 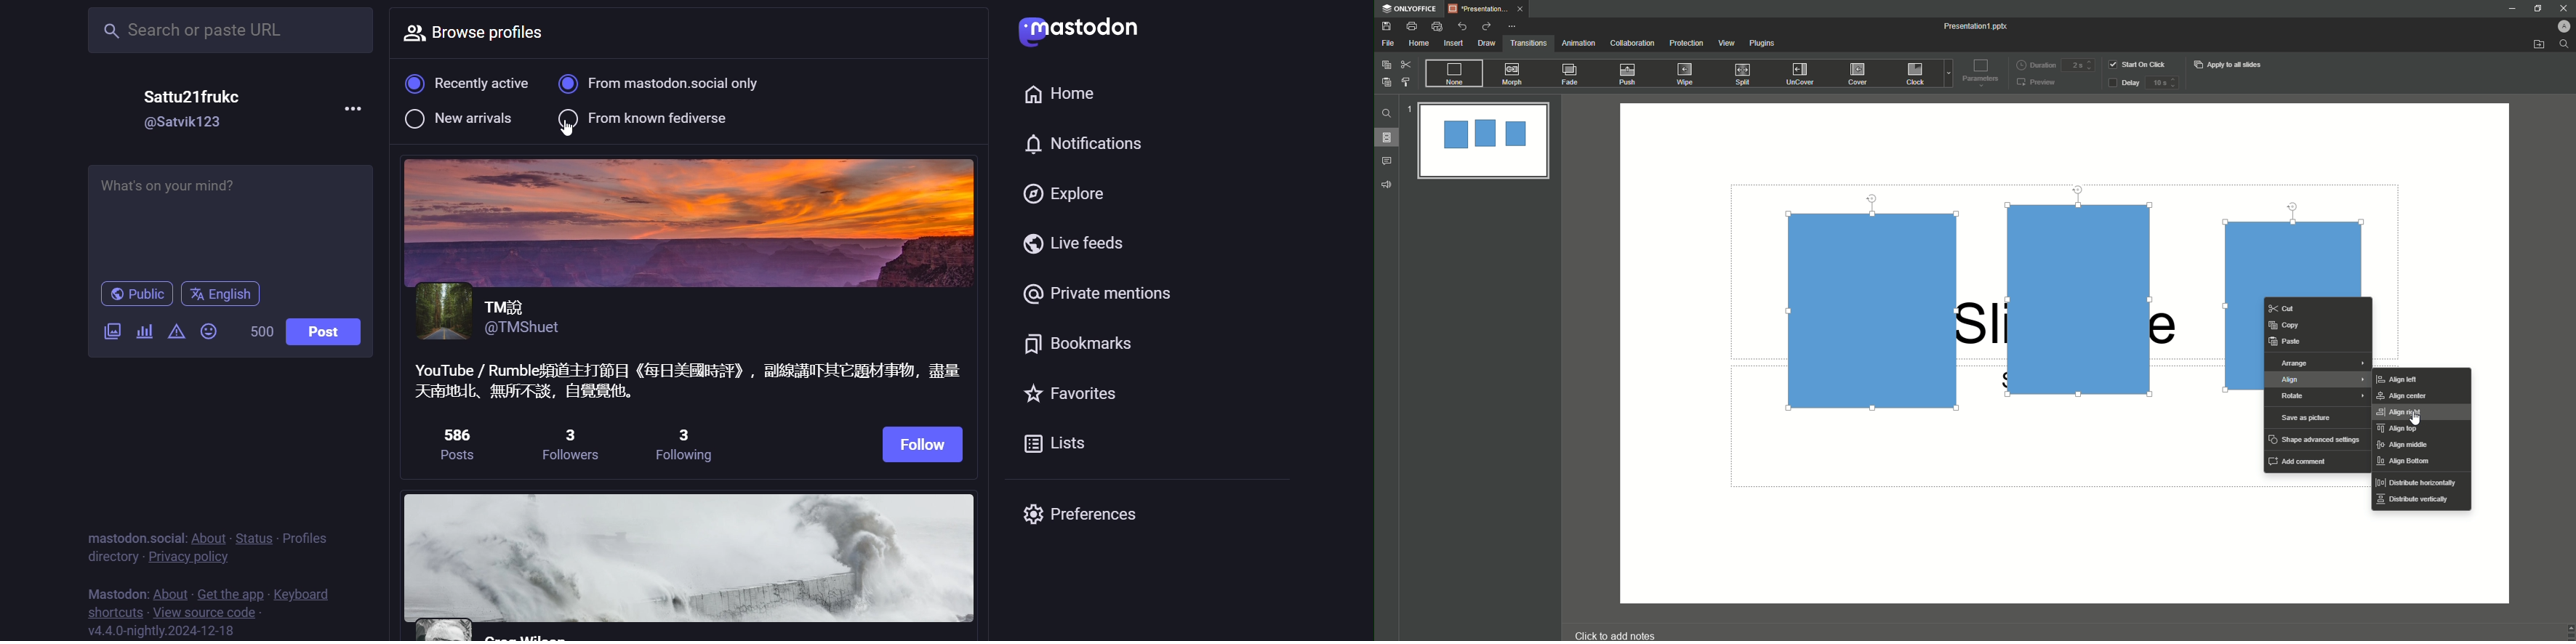 What do you see at coordinates (2078, 66) in the screenshot?
I see `duration input` at bounding box center [2078, 66].